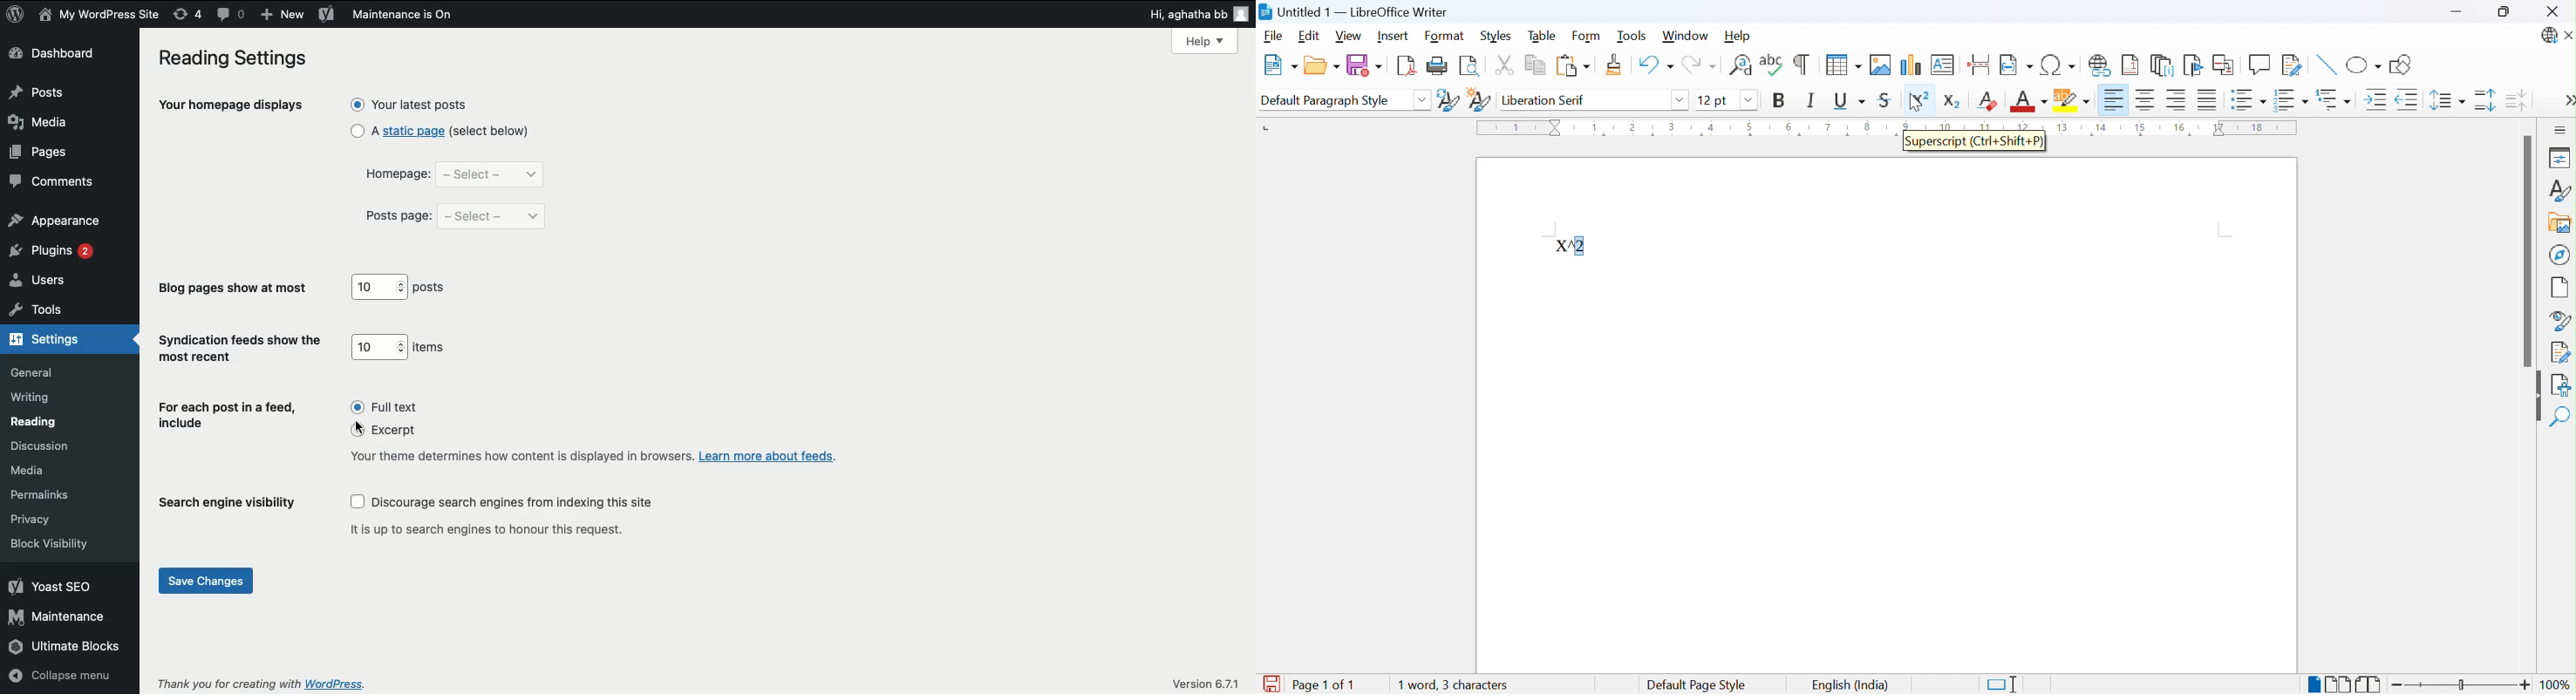 Image resolution: width=2576 pixels, height=700 pixels. What do you see at coordinates (2560, 222) in the screenshot?
I see `Gallery` at bounding box center [2560, 222].